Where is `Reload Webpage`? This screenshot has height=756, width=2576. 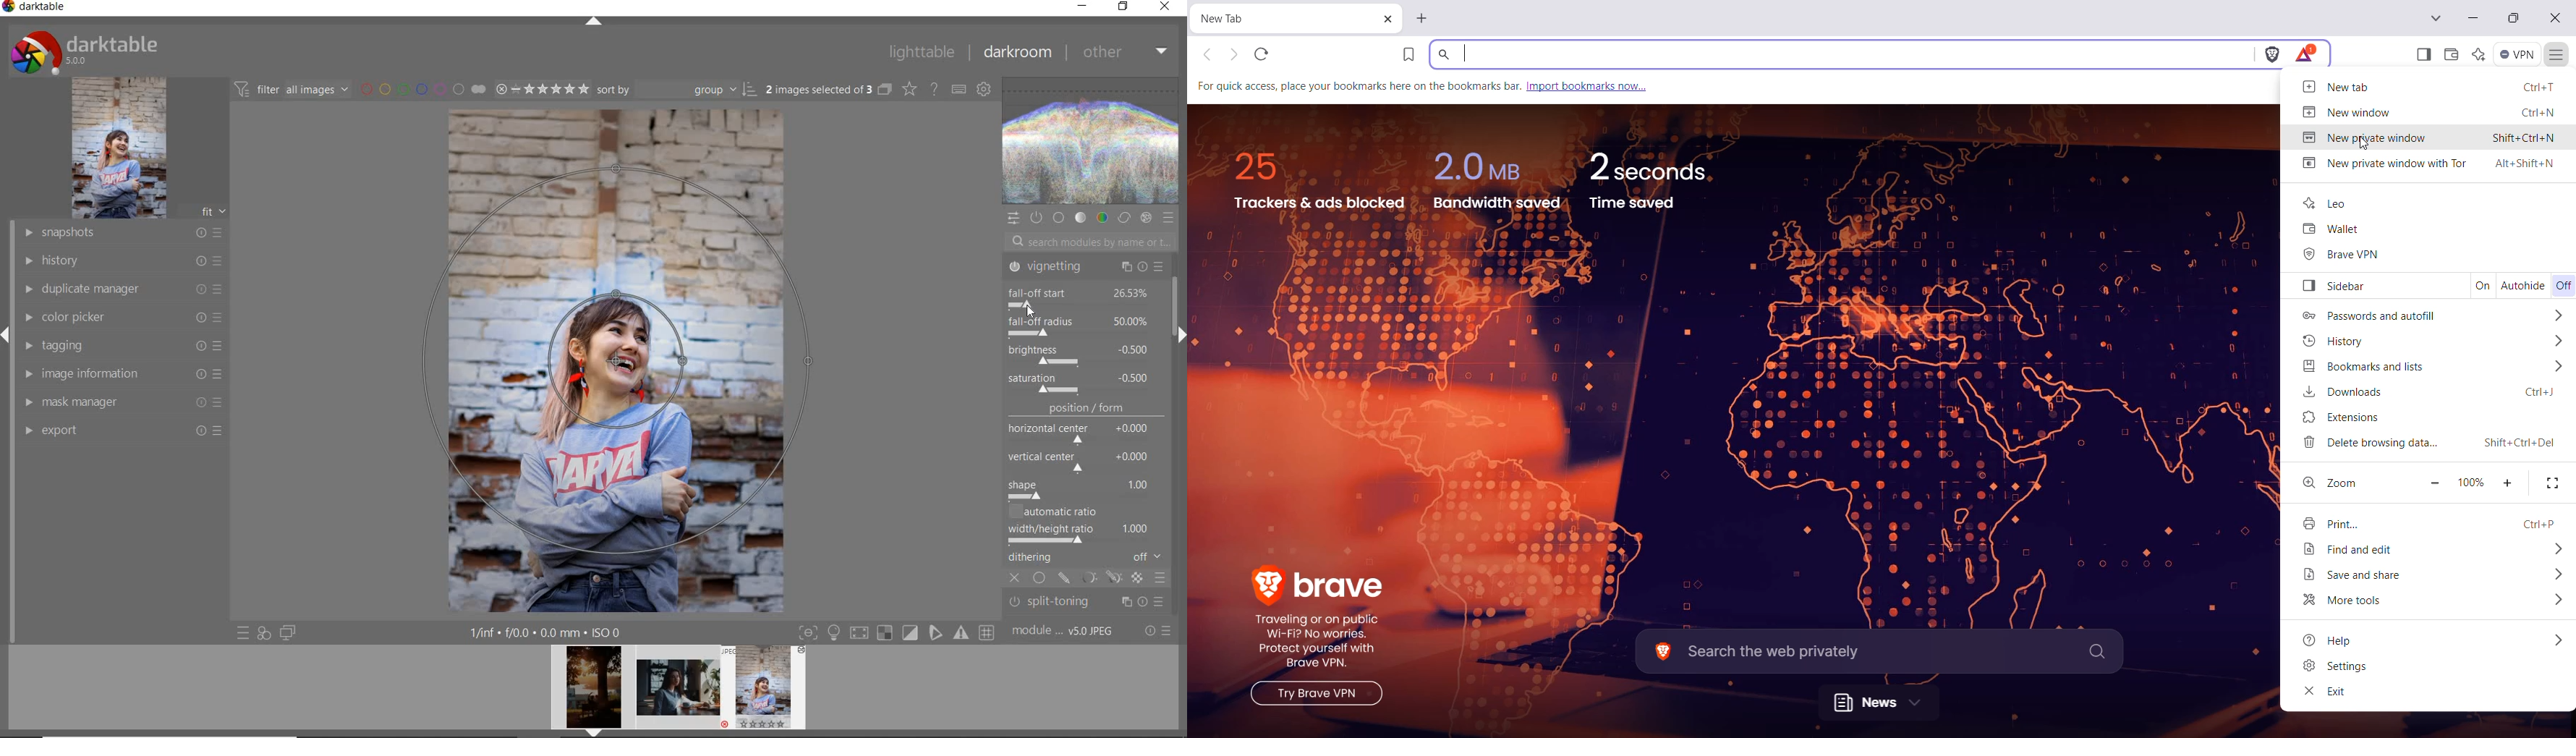 Reload Webpage is located at coordinates (1262, 54).